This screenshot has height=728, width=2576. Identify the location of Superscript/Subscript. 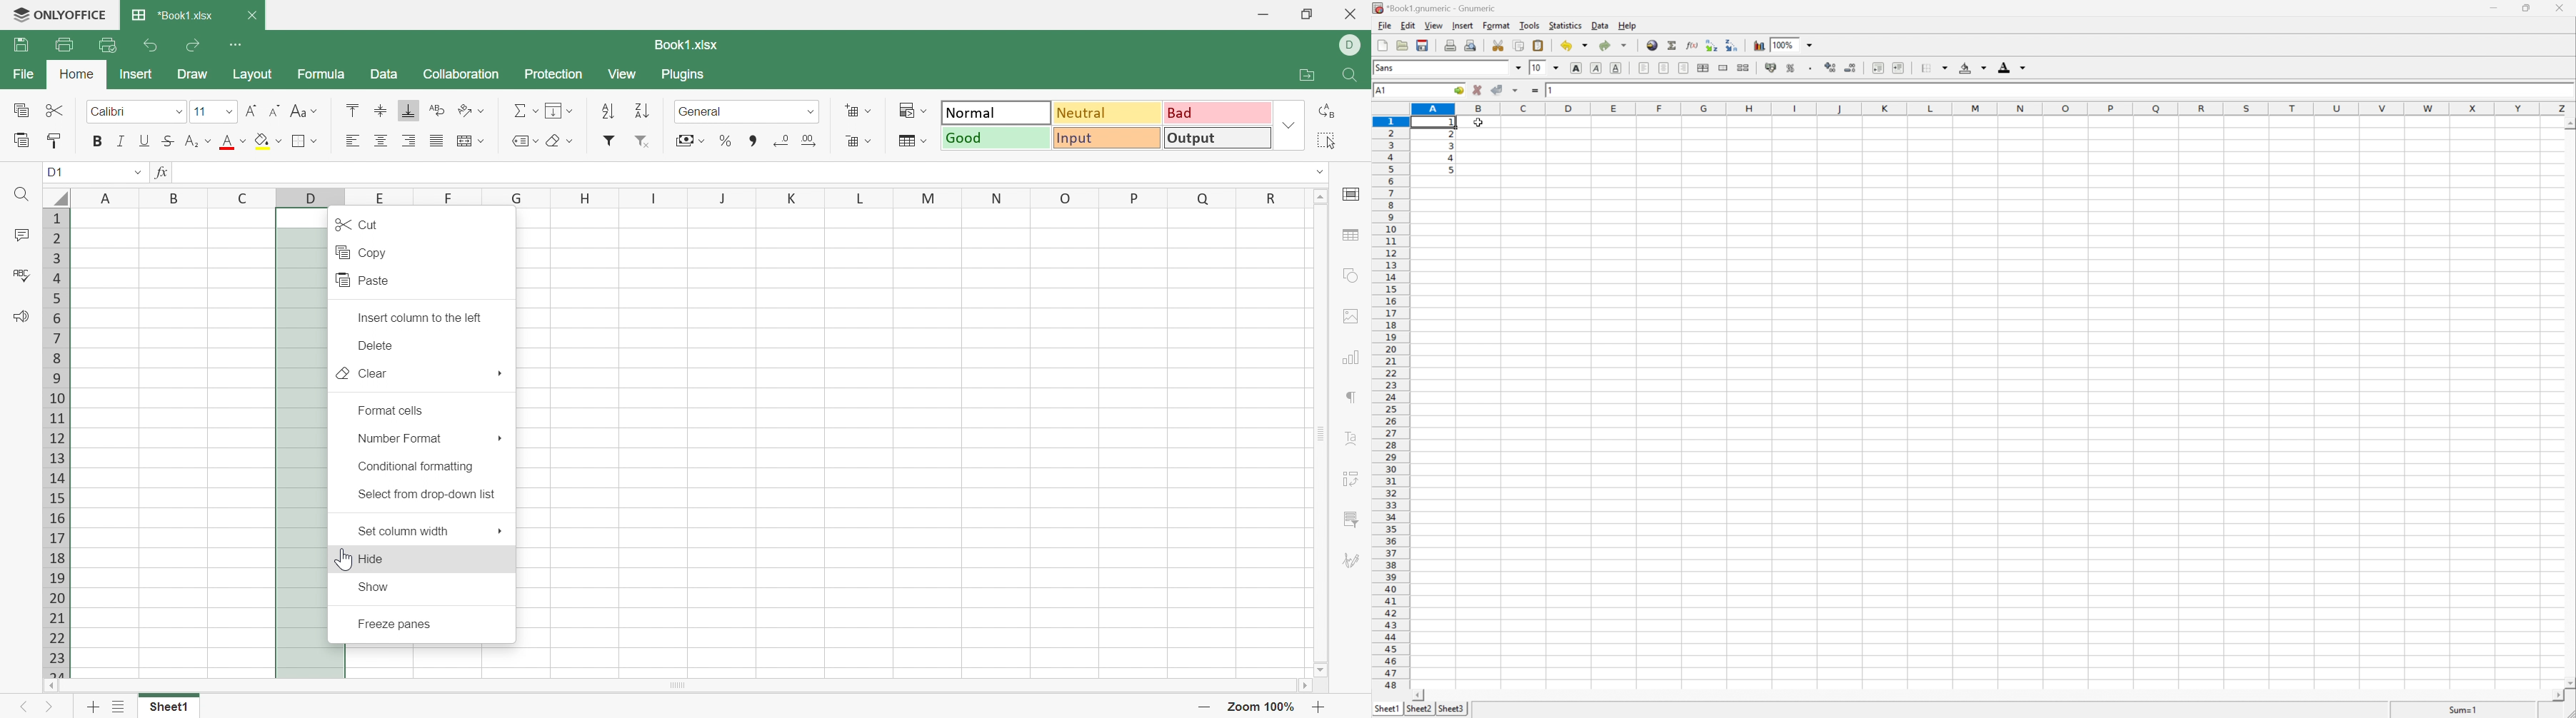
(192, 141).